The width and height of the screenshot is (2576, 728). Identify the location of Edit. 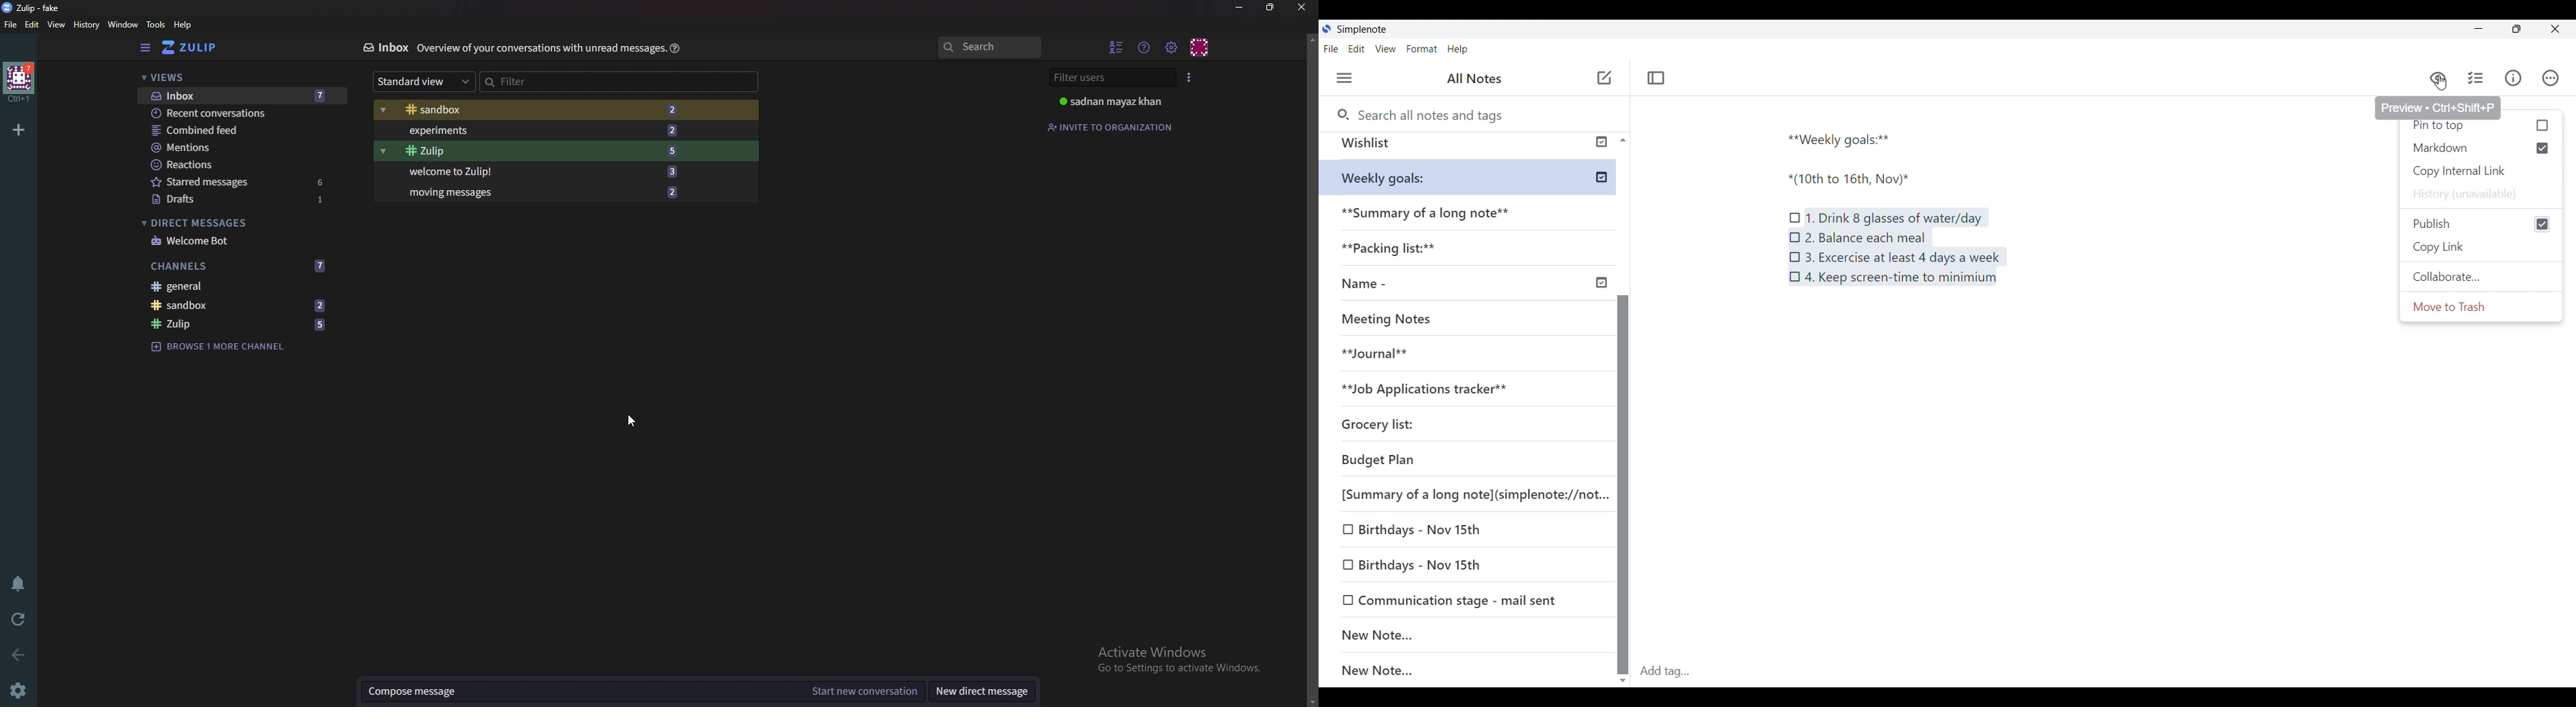
(33, 25).